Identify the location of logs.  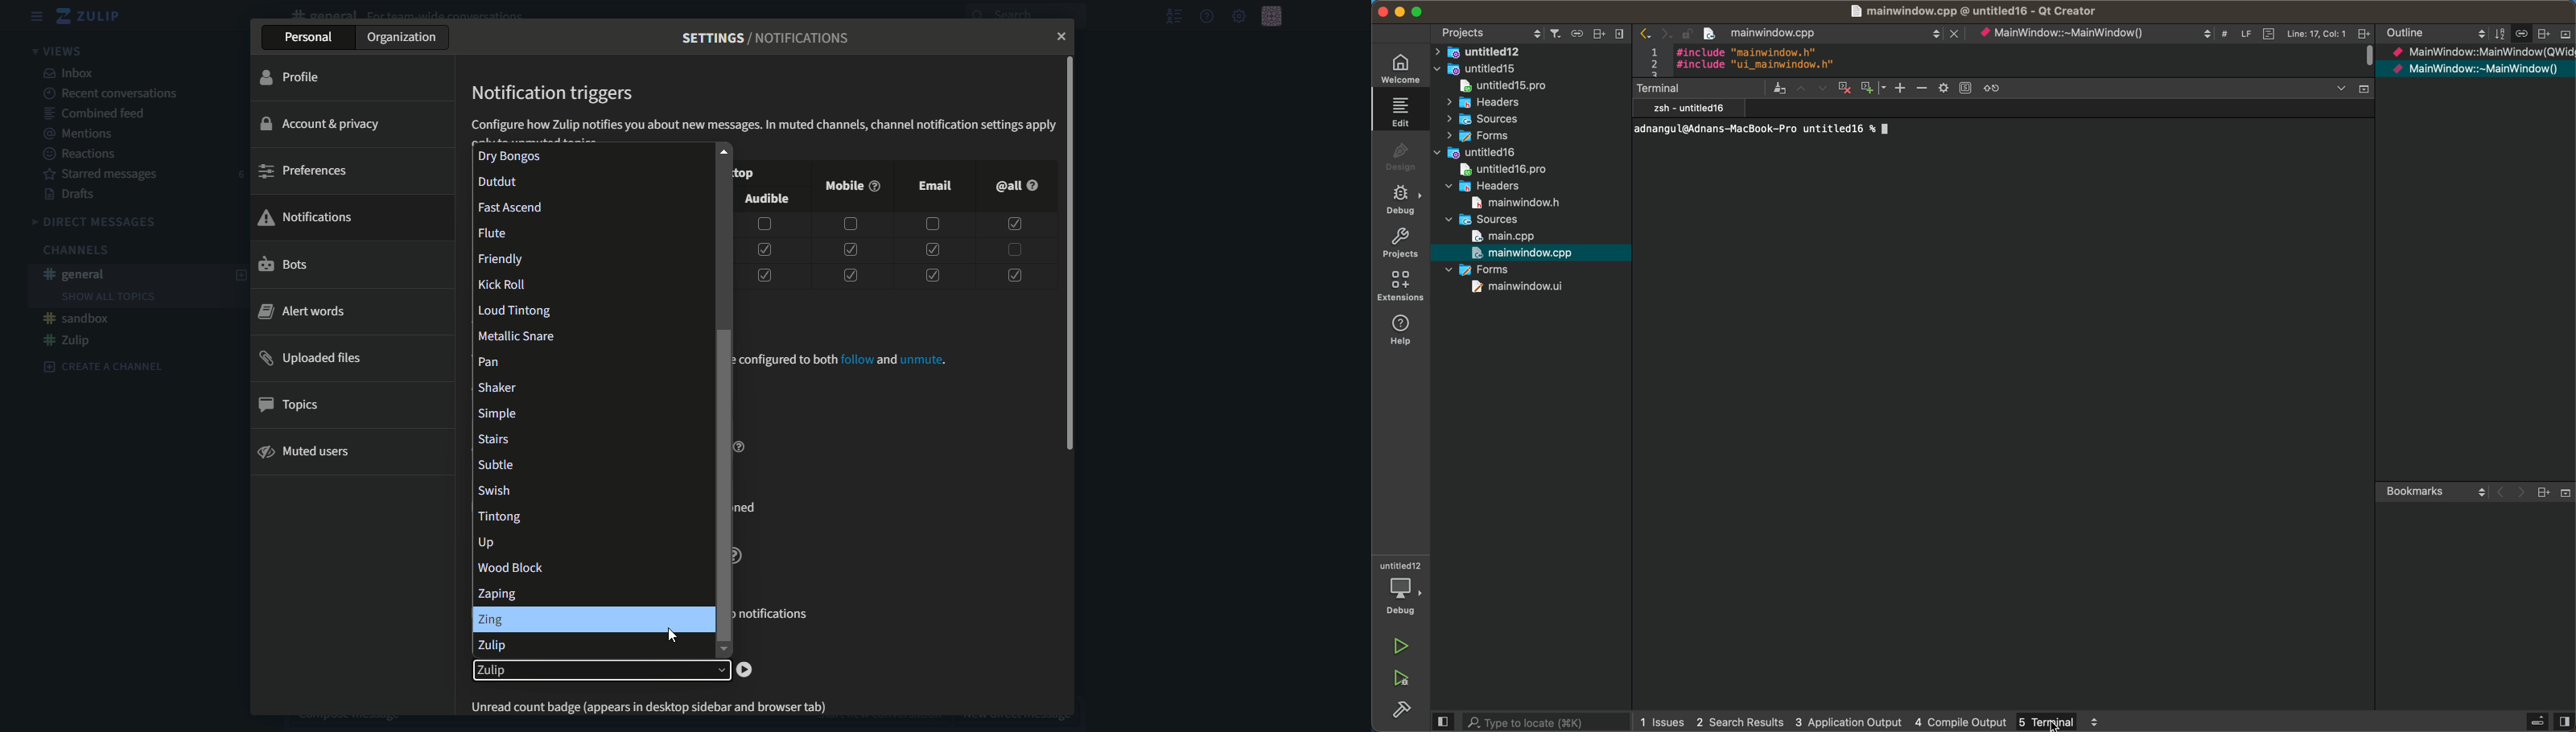
(1820, 720).